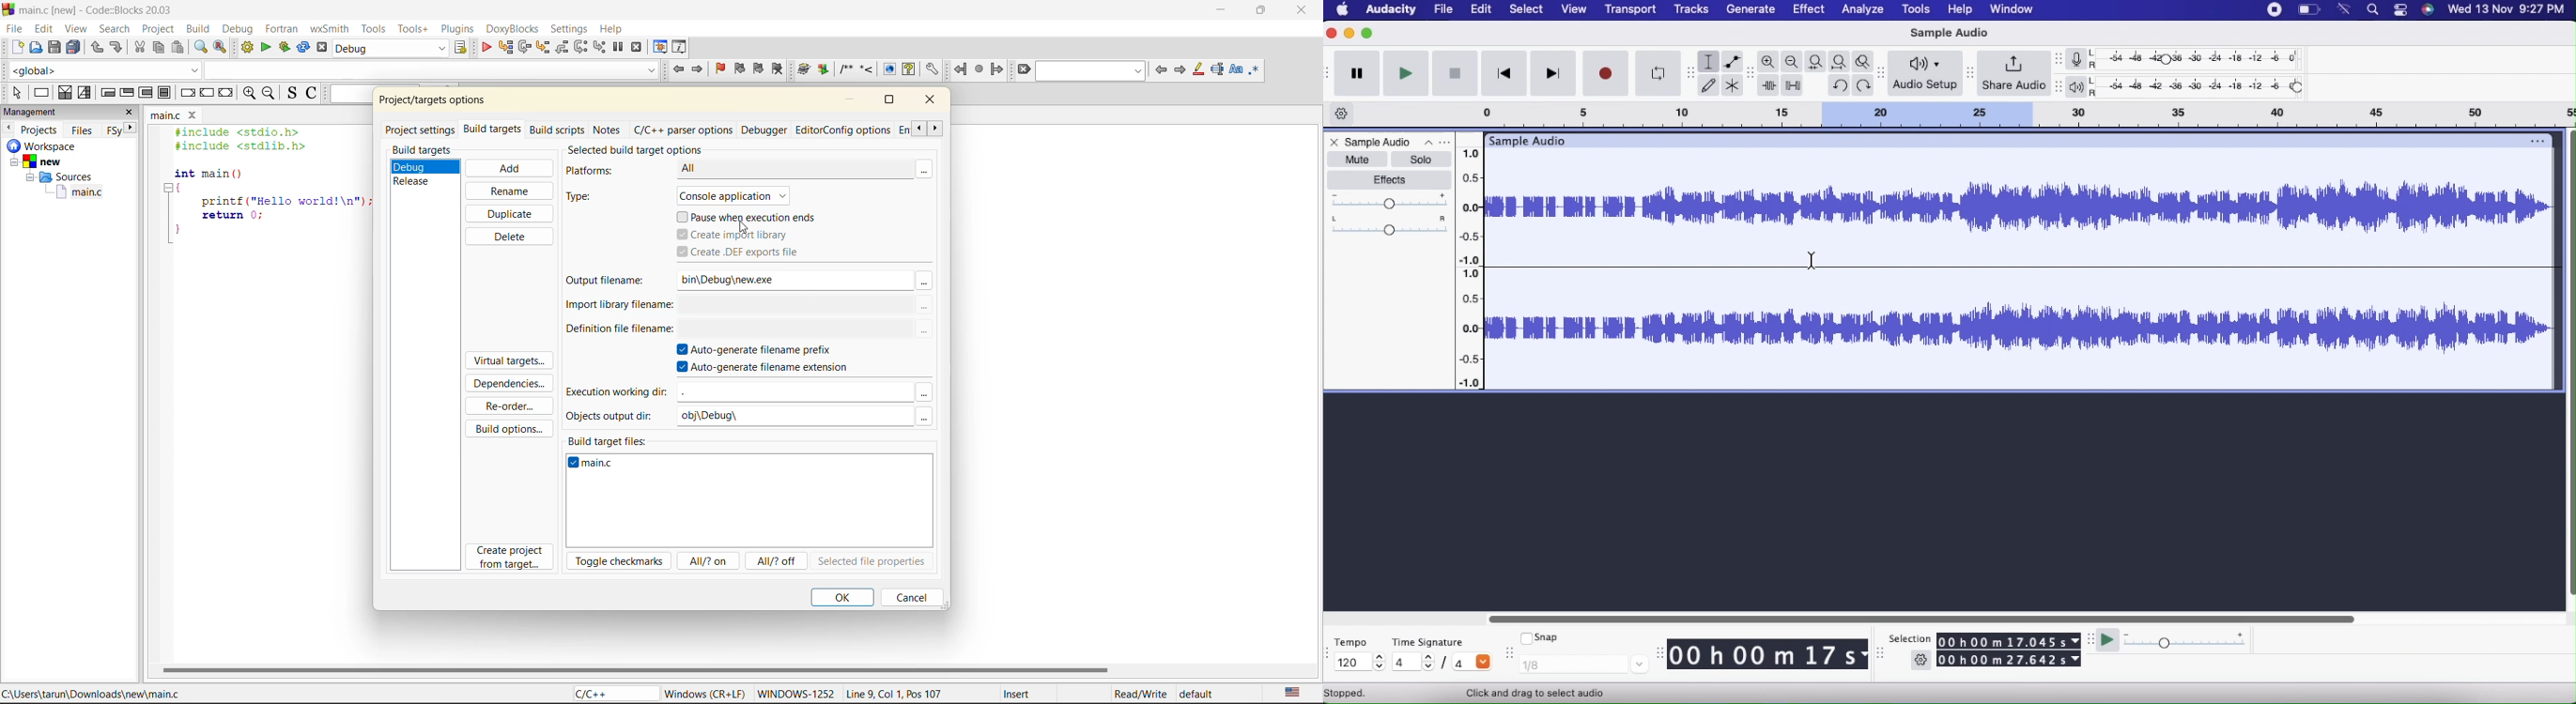 The width and height of the screenshot is (2576, 728). I want to click on Open DoxyBlocks' preferences, so click(930, 70).